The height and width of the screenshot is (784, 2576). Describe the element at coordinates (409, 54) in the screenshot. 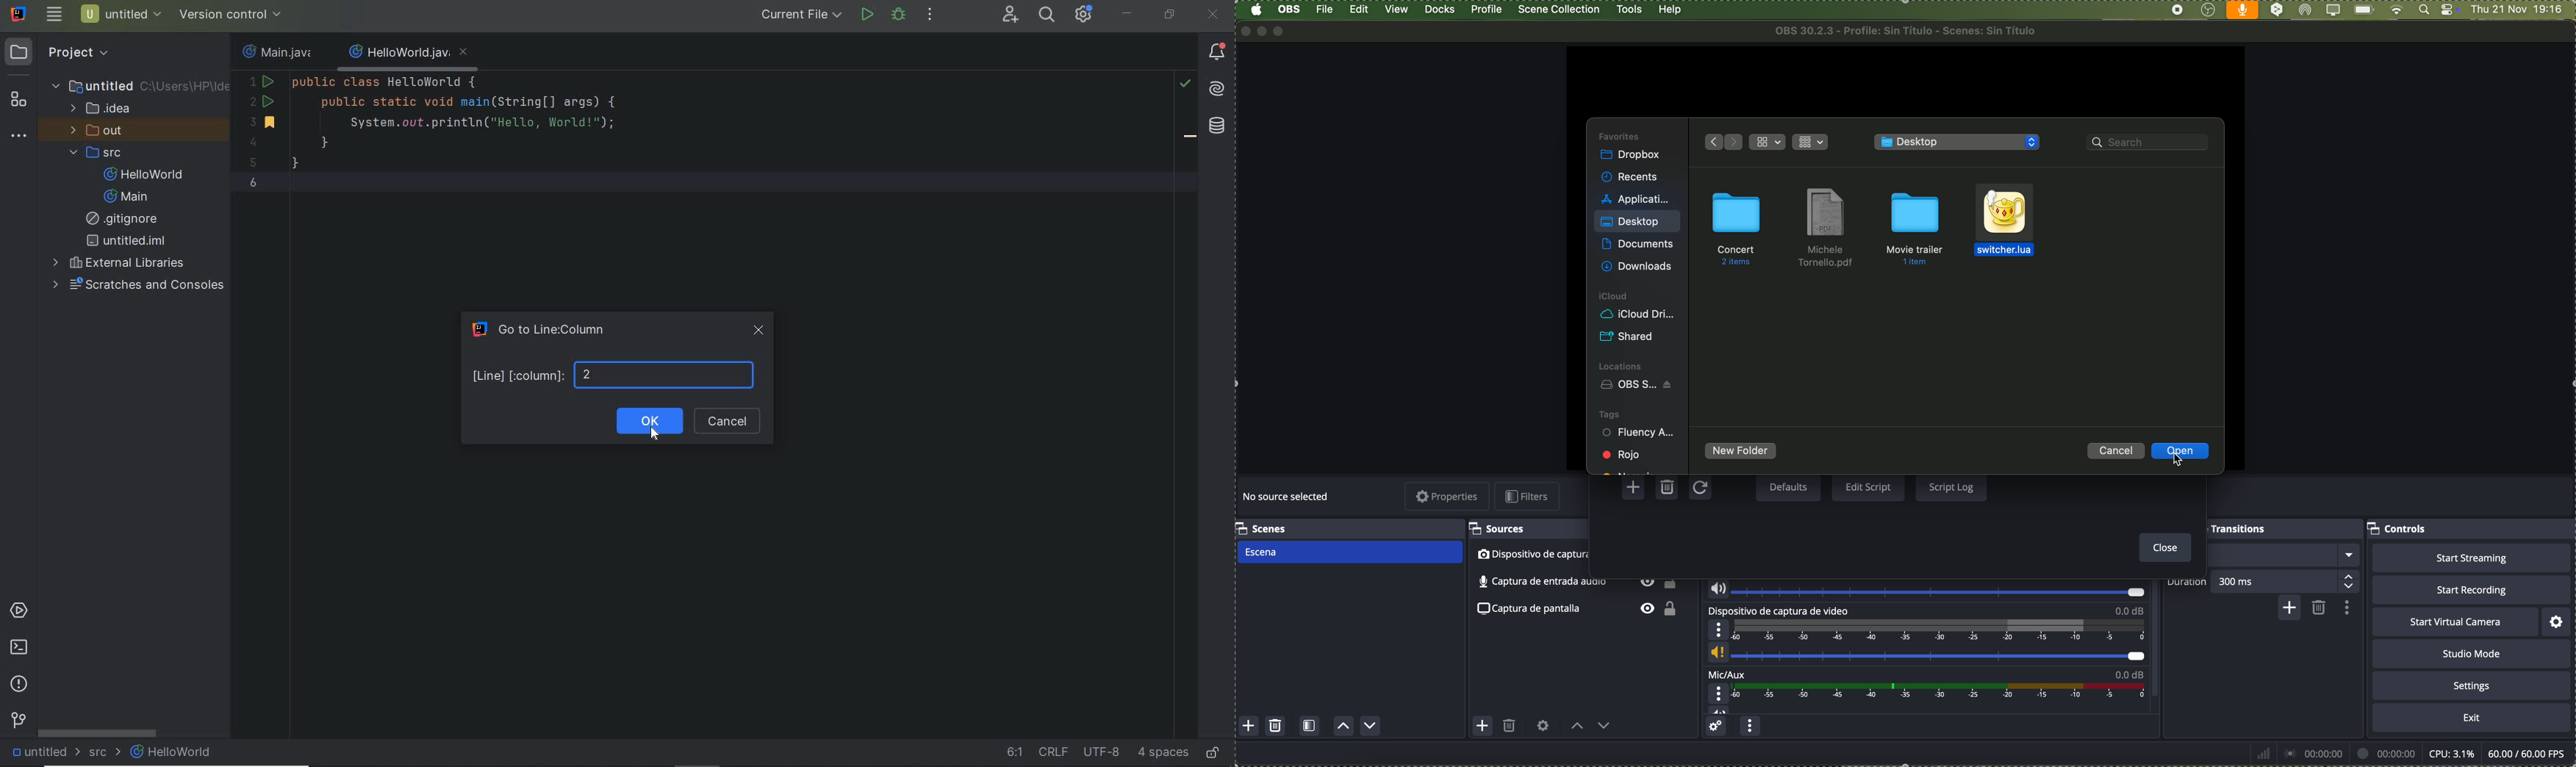

I see `file name` at that location.